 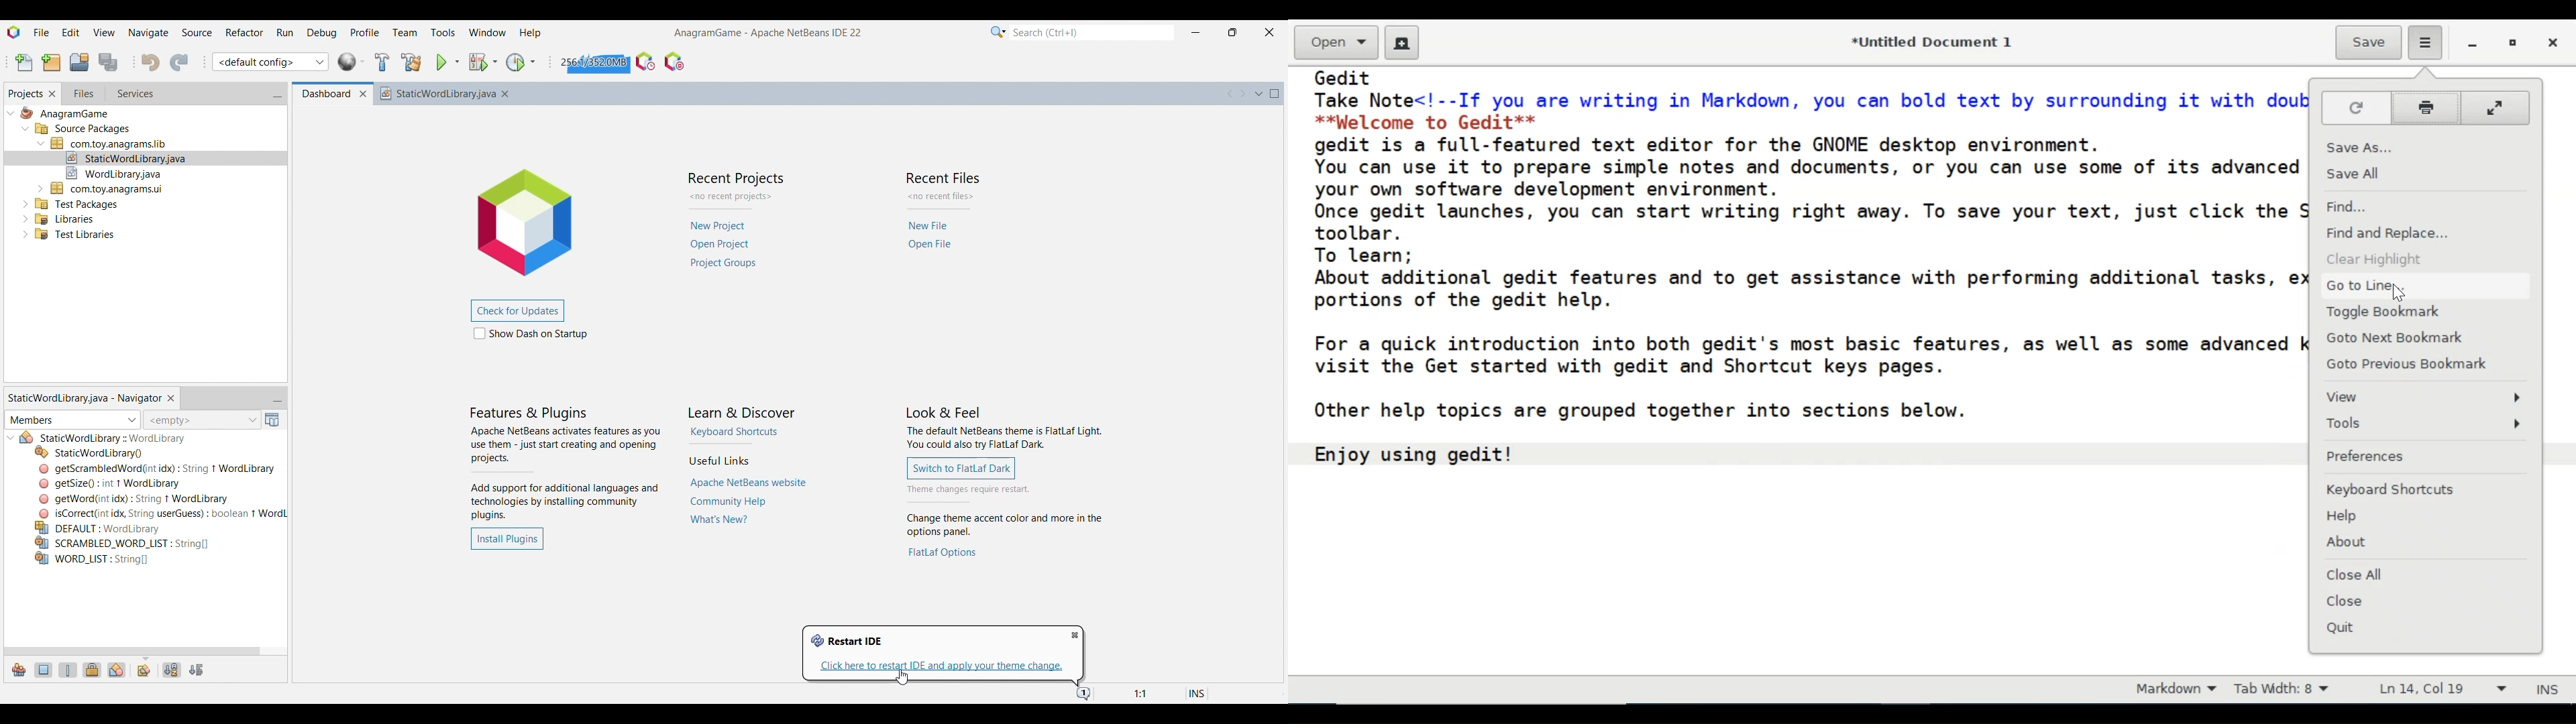 What do you see at coordinates (2343, 628) in the screenshot?
I see `Quit` at bounding box center [2343, 628].